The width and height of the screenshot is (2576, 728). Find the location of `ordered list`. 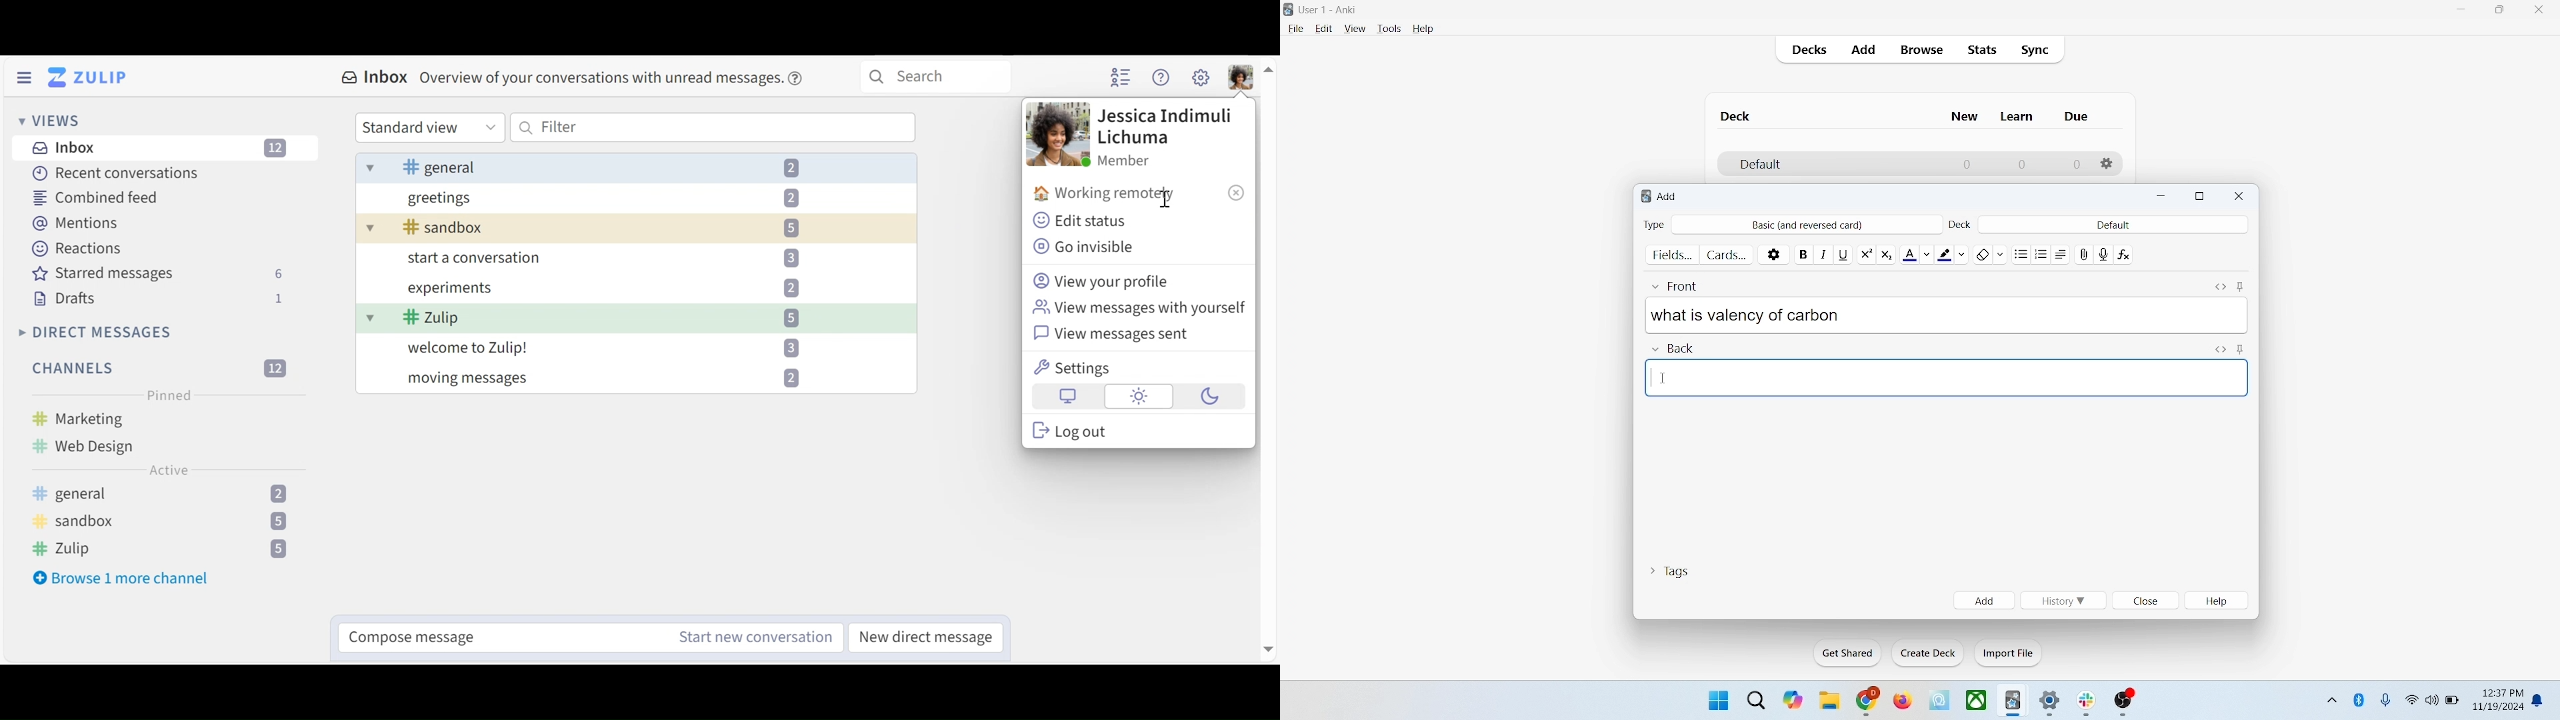

ordered list is located at coordinates (2044, 255).